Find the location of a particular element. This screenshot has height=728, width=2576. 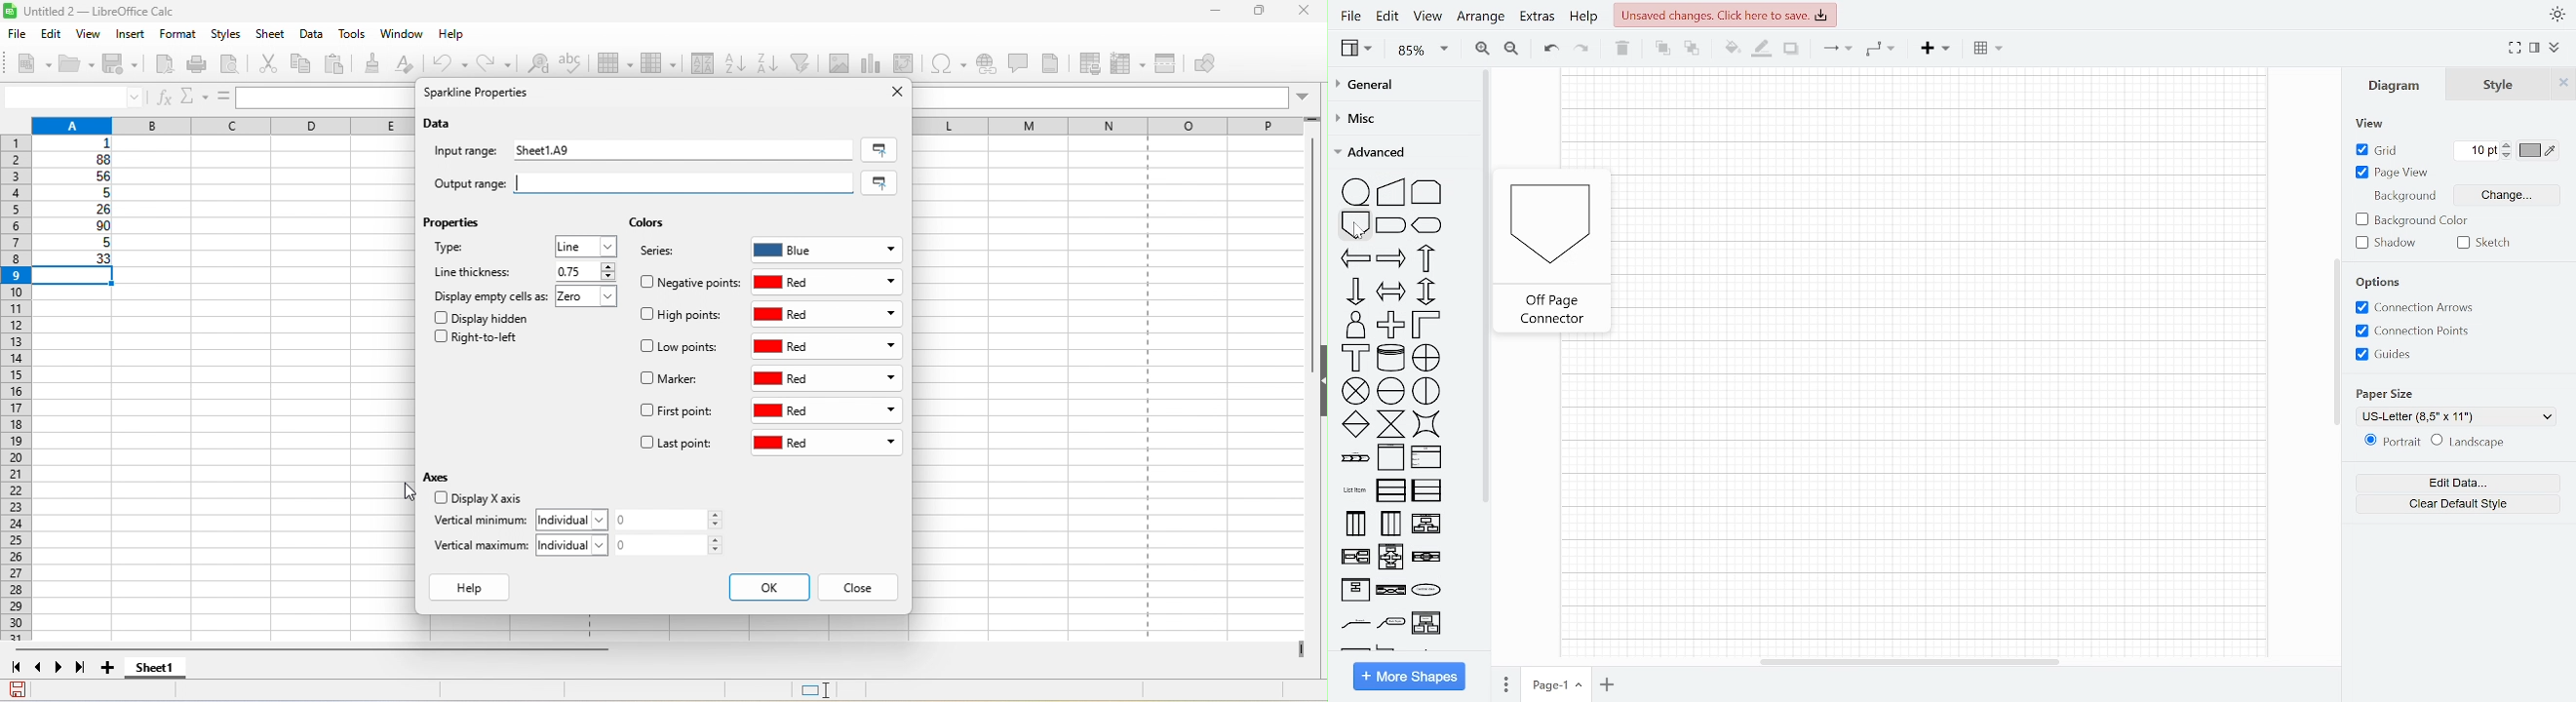

defined print area is located at coordinates (1094, 63).